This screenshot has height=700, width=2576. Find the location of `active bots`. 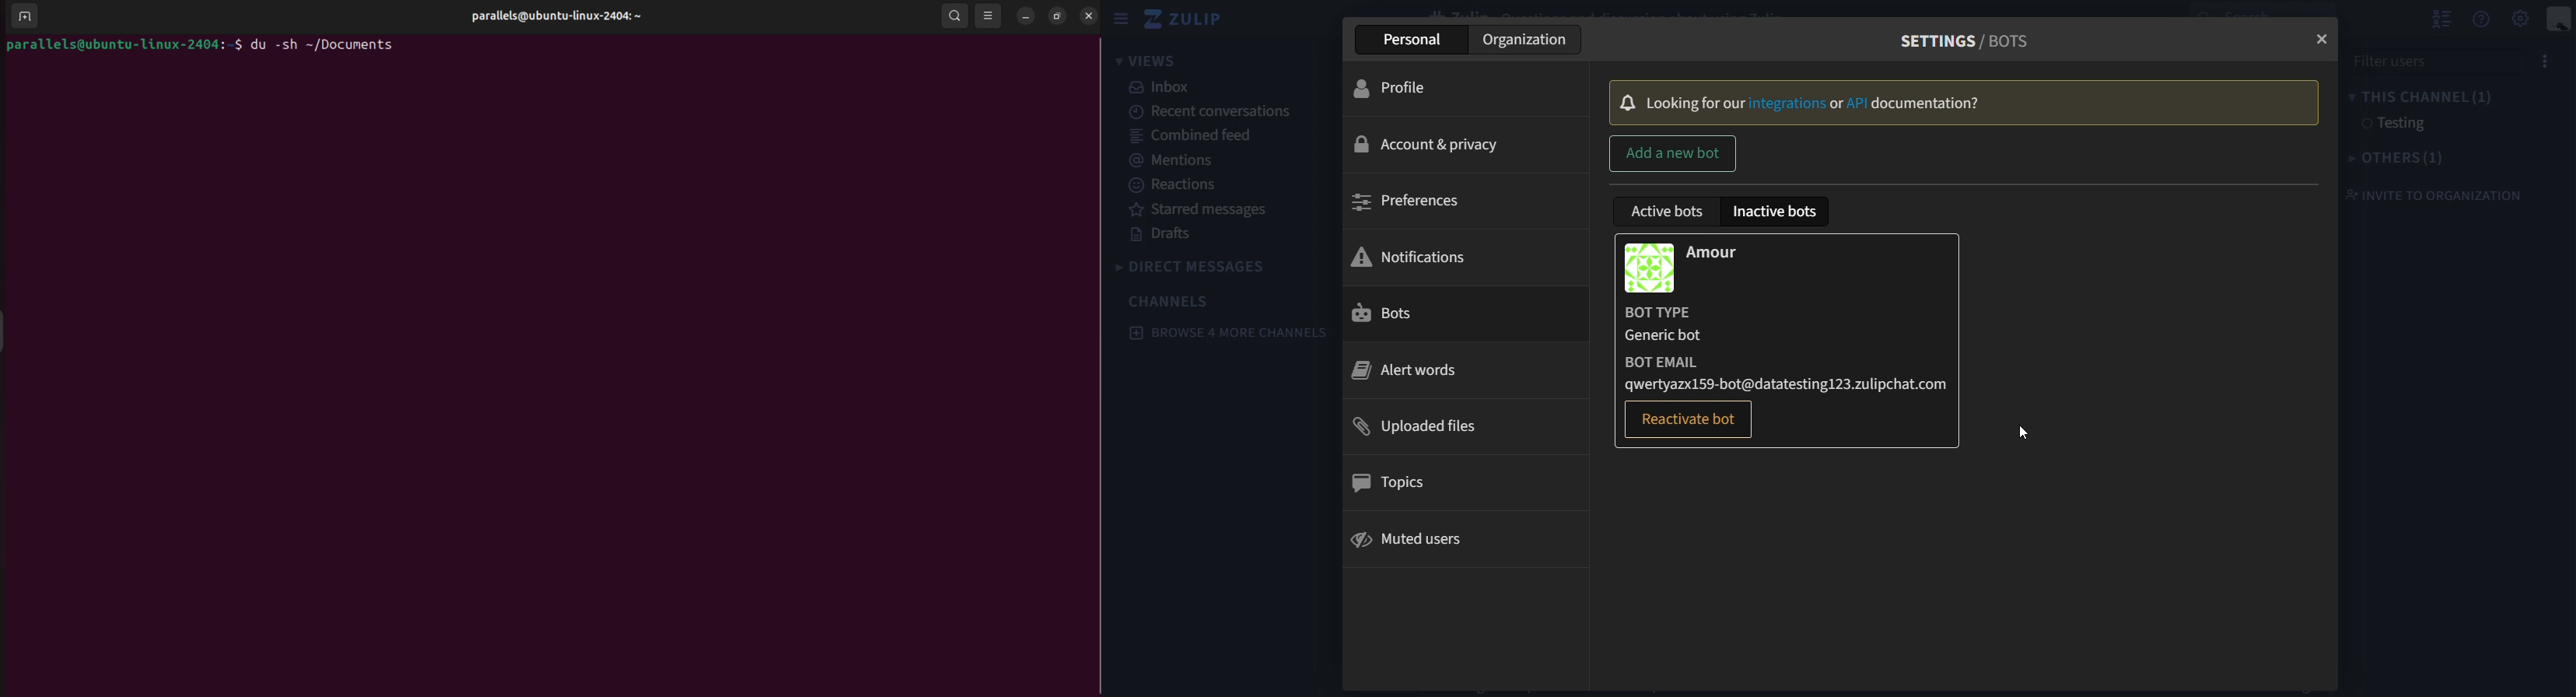

active bots is located at coordinates (1671, 213).